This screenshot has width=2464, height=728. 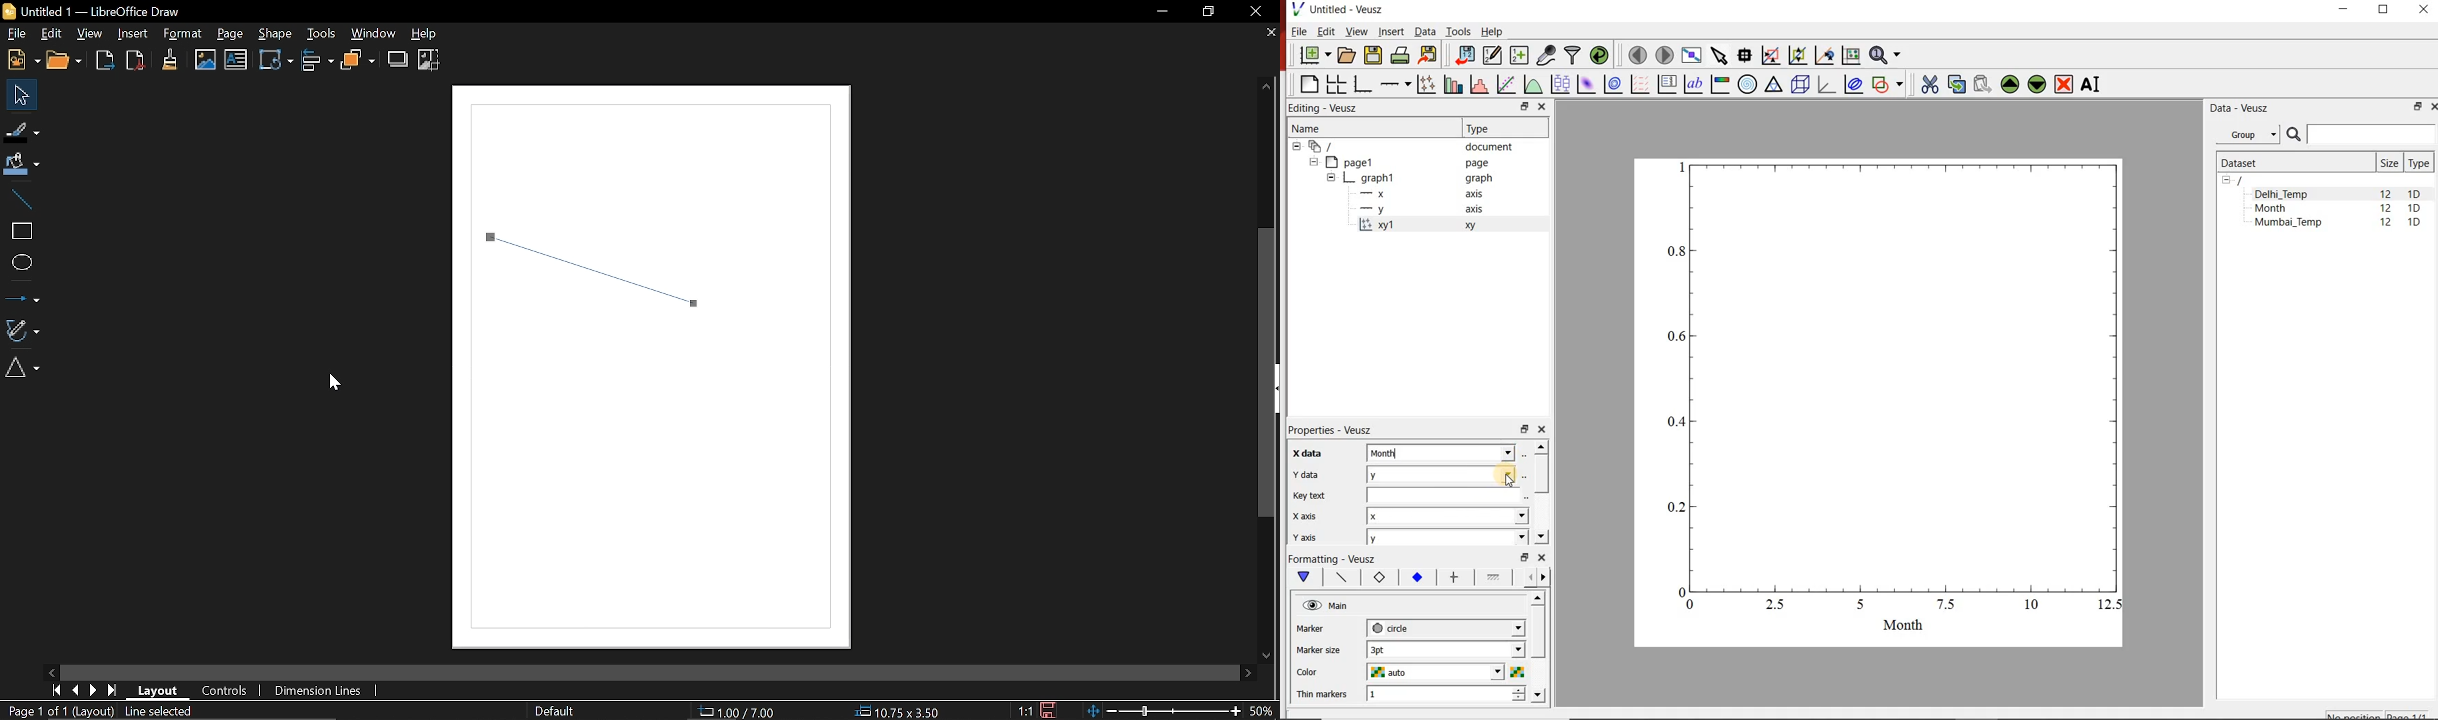 I want to click on plot a function, so click(x=1533, y=84).